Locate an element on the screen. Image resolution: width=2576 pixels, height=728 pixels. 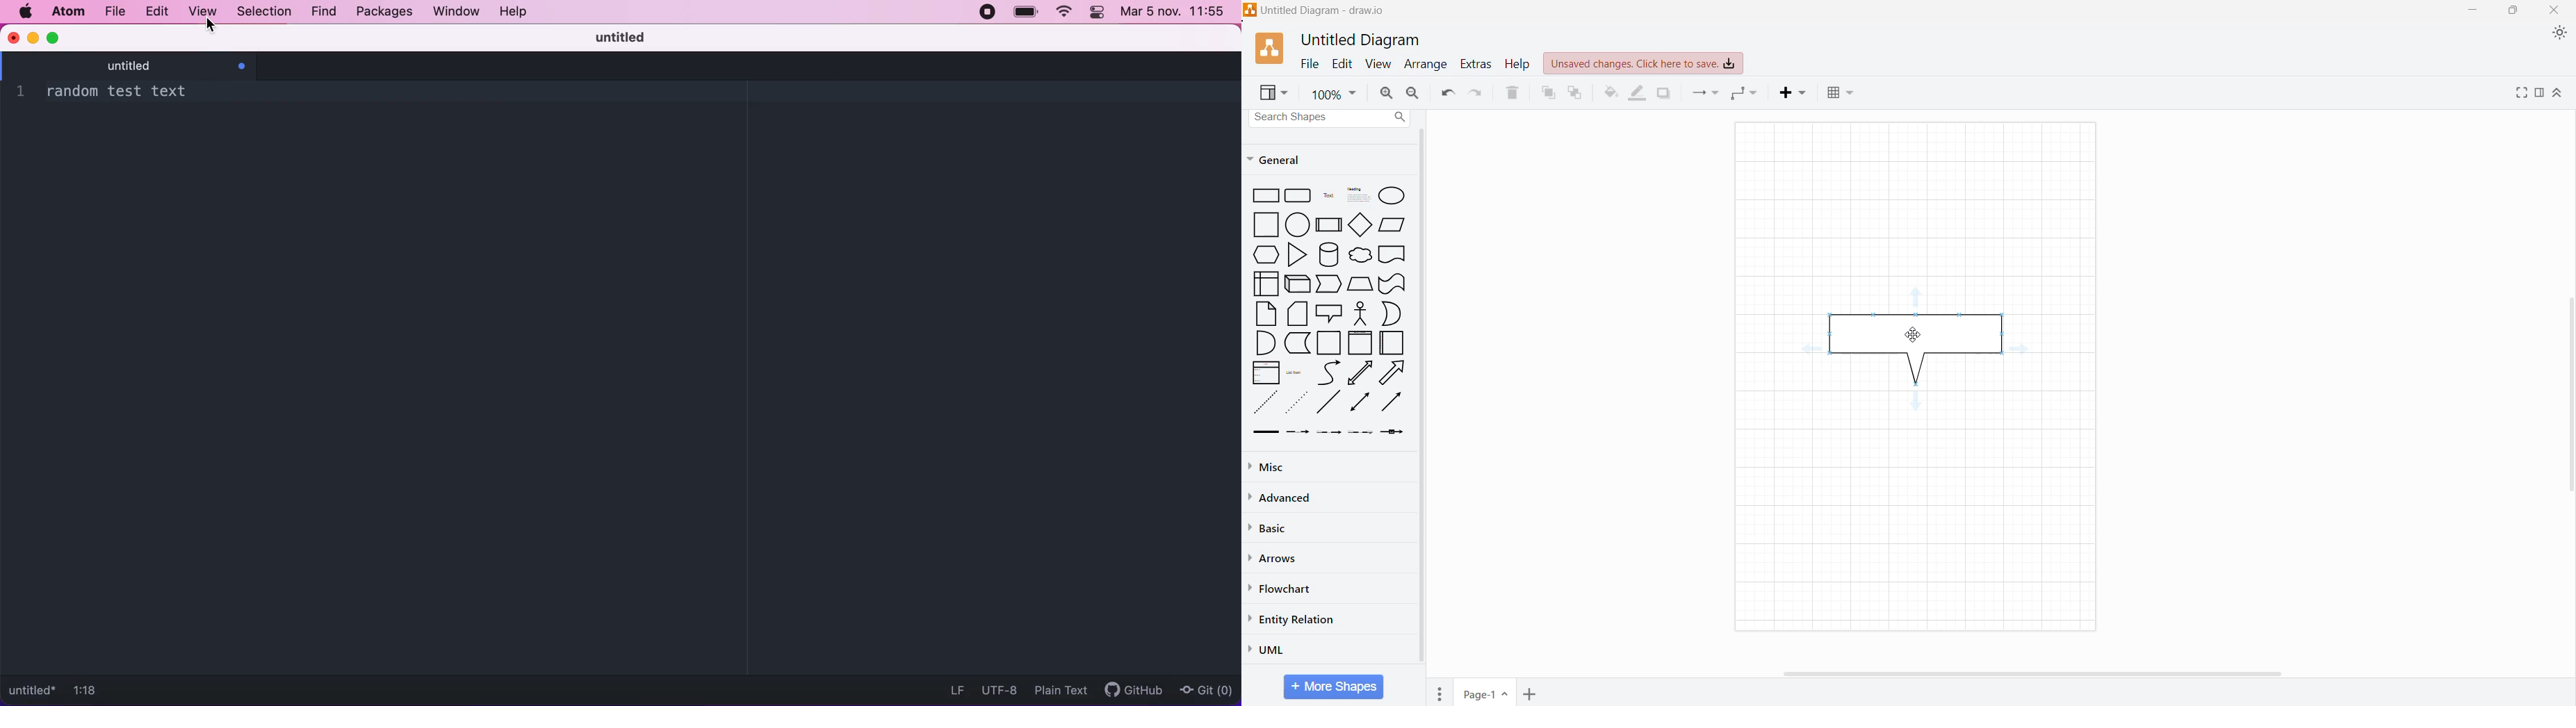
Thick line is located at coordinates (1266, 433).